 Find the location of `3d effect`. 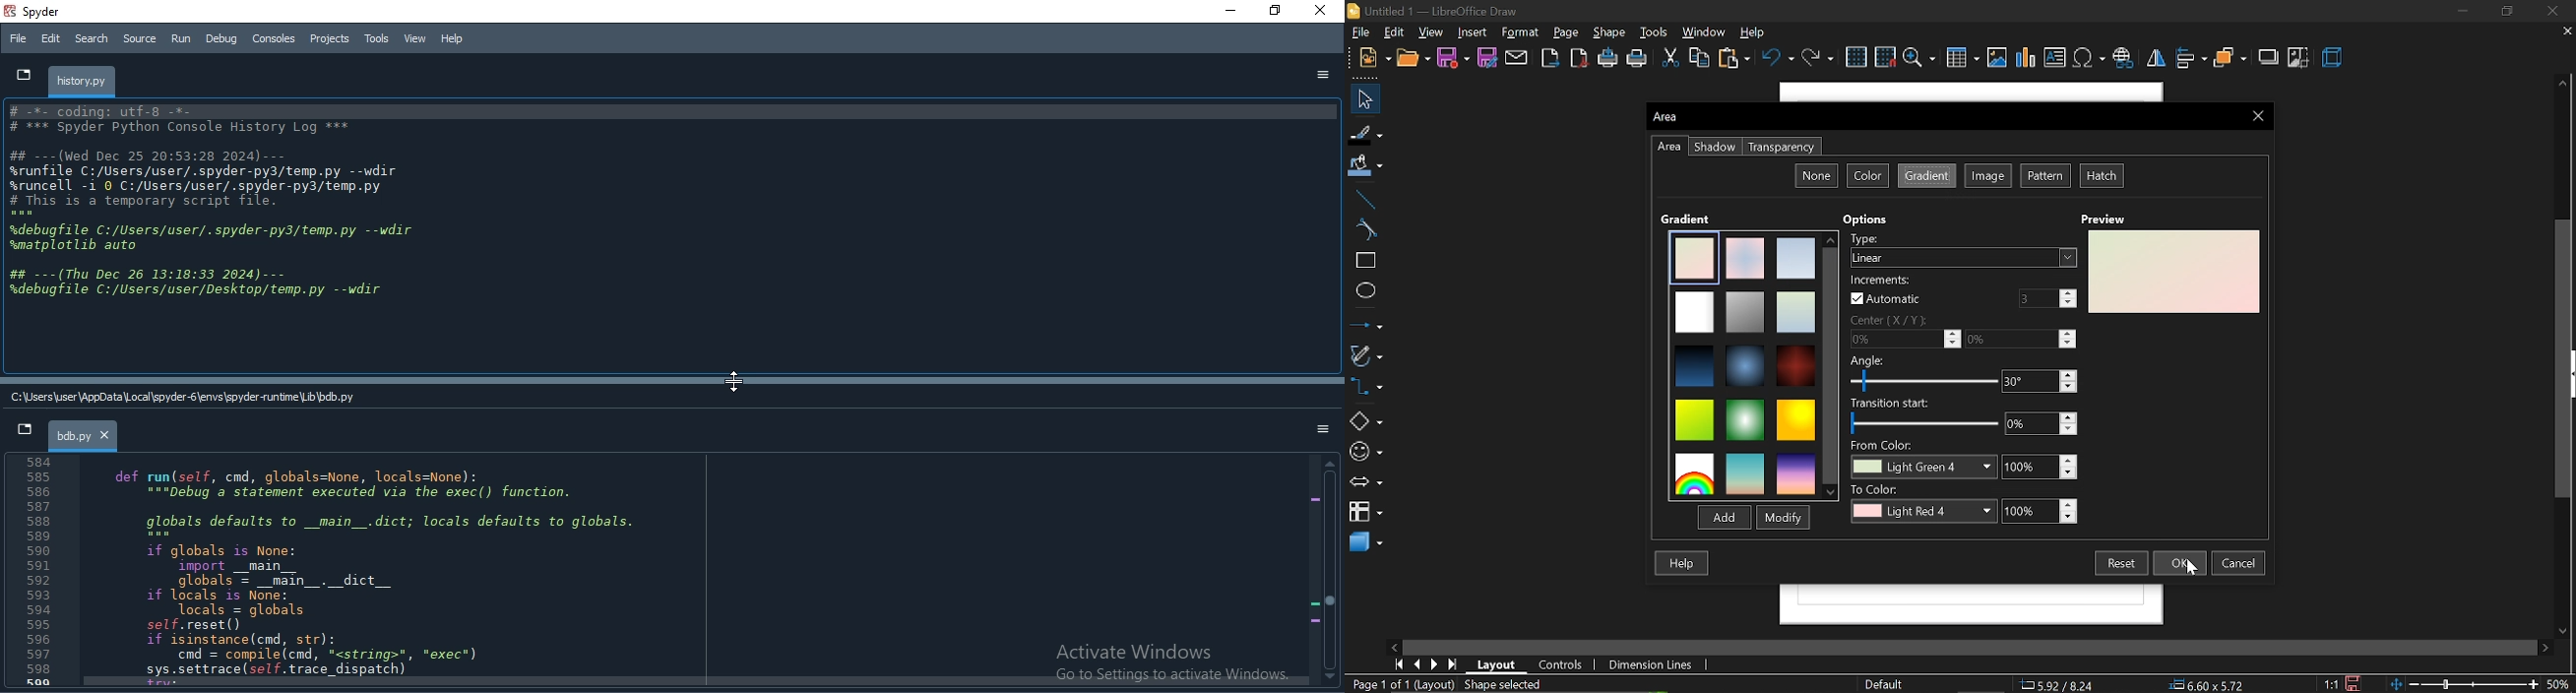

3d effect is located at coordinates (2334, 60).